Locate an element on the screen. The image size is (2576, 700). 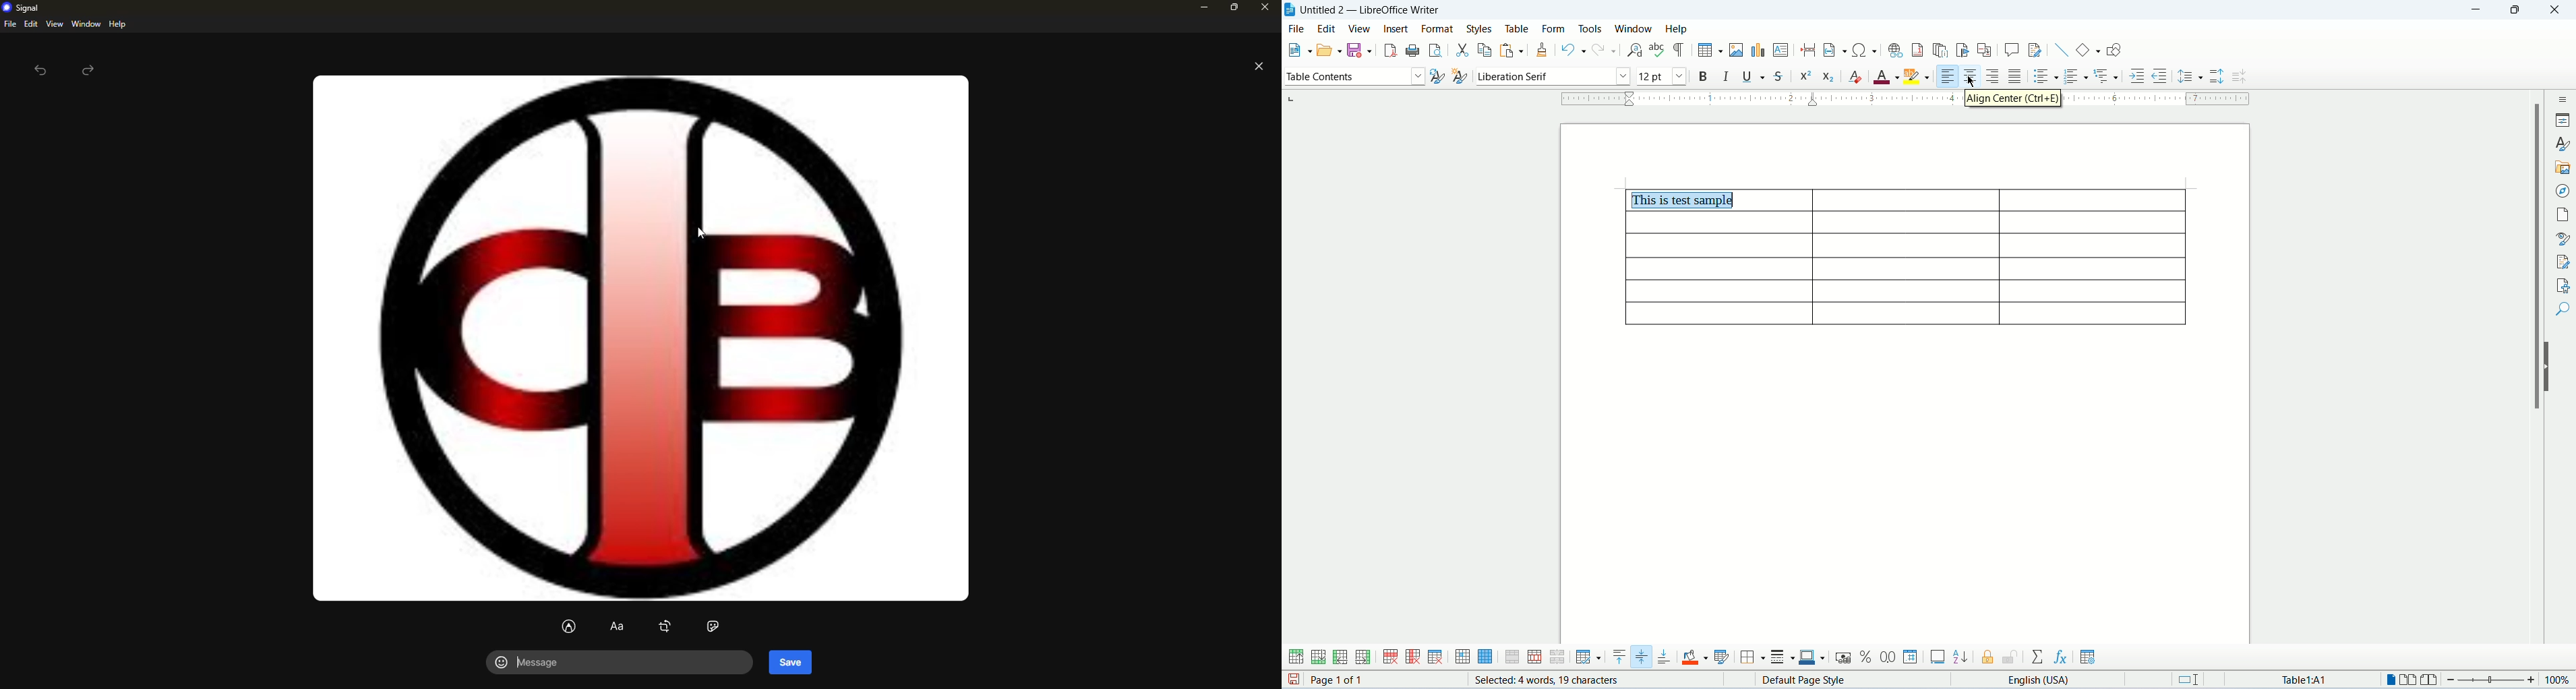
zoom percemt is located at coordinates (2559, 680).